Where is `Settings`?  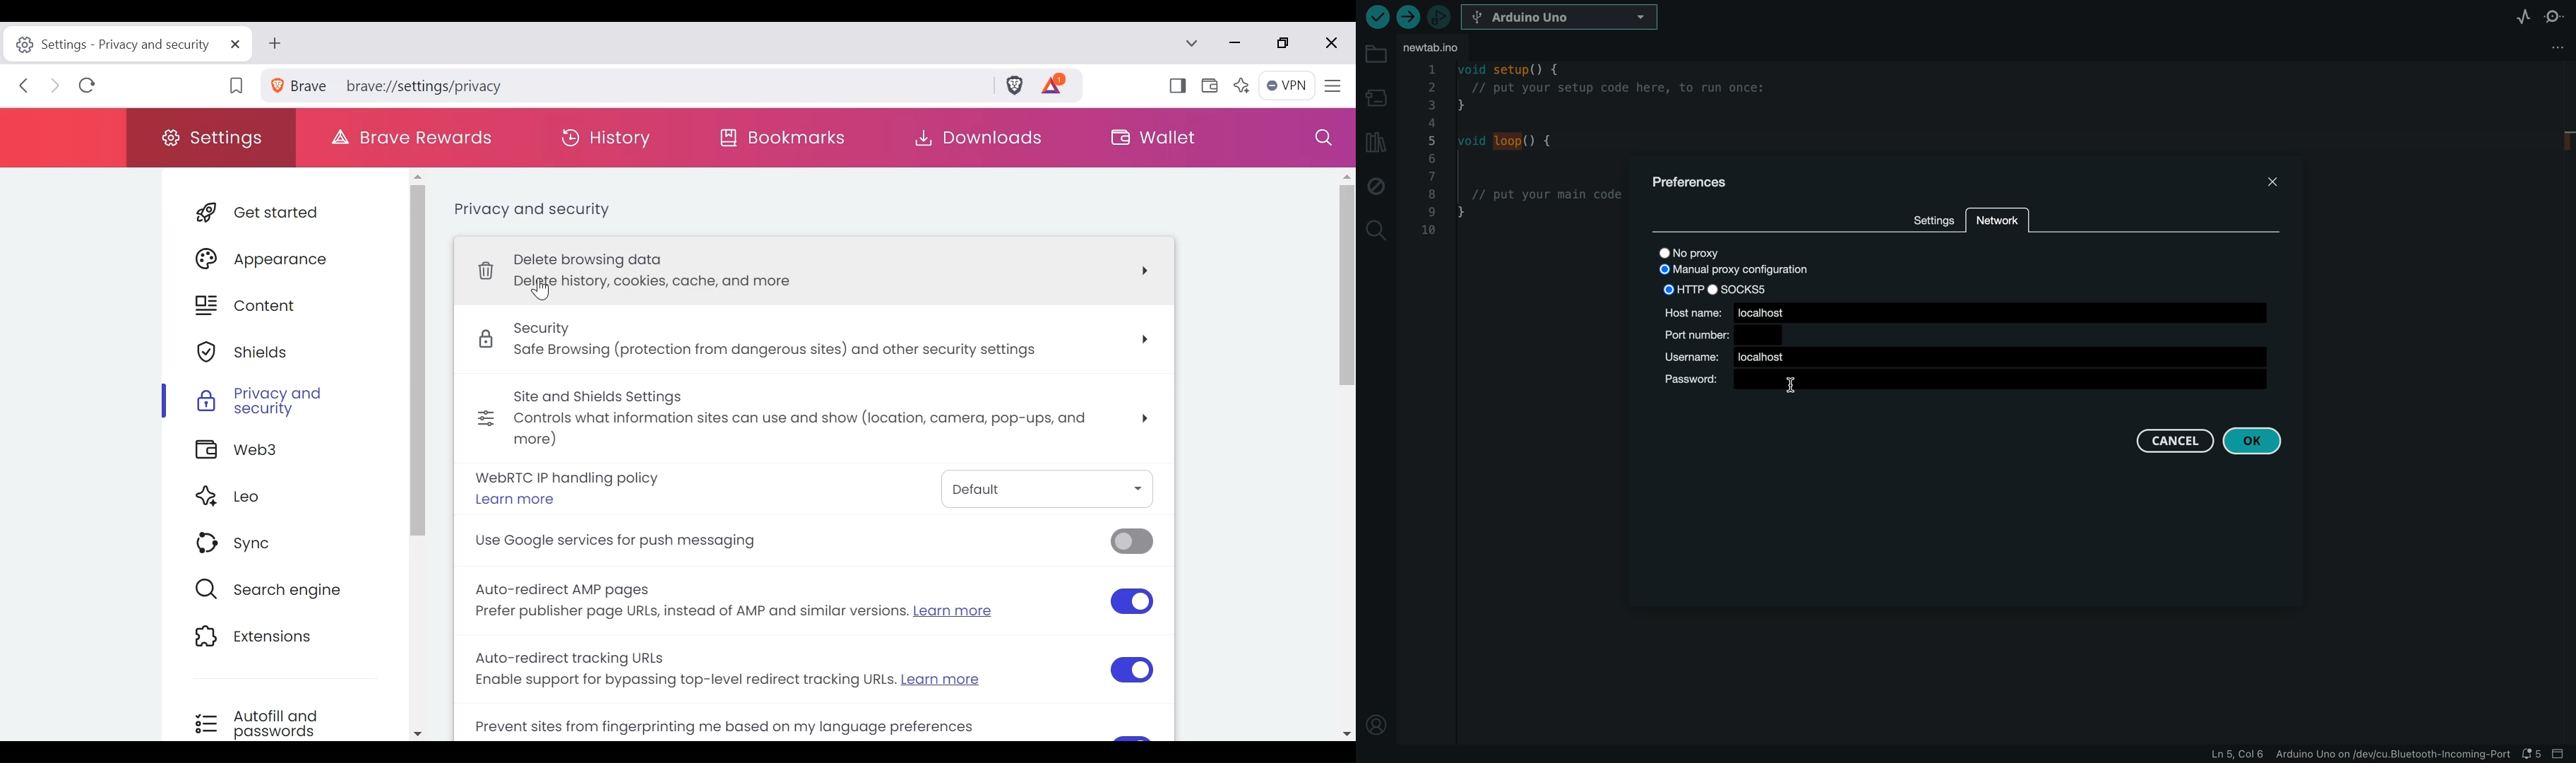
Settings is located at coordinates (213, 137).